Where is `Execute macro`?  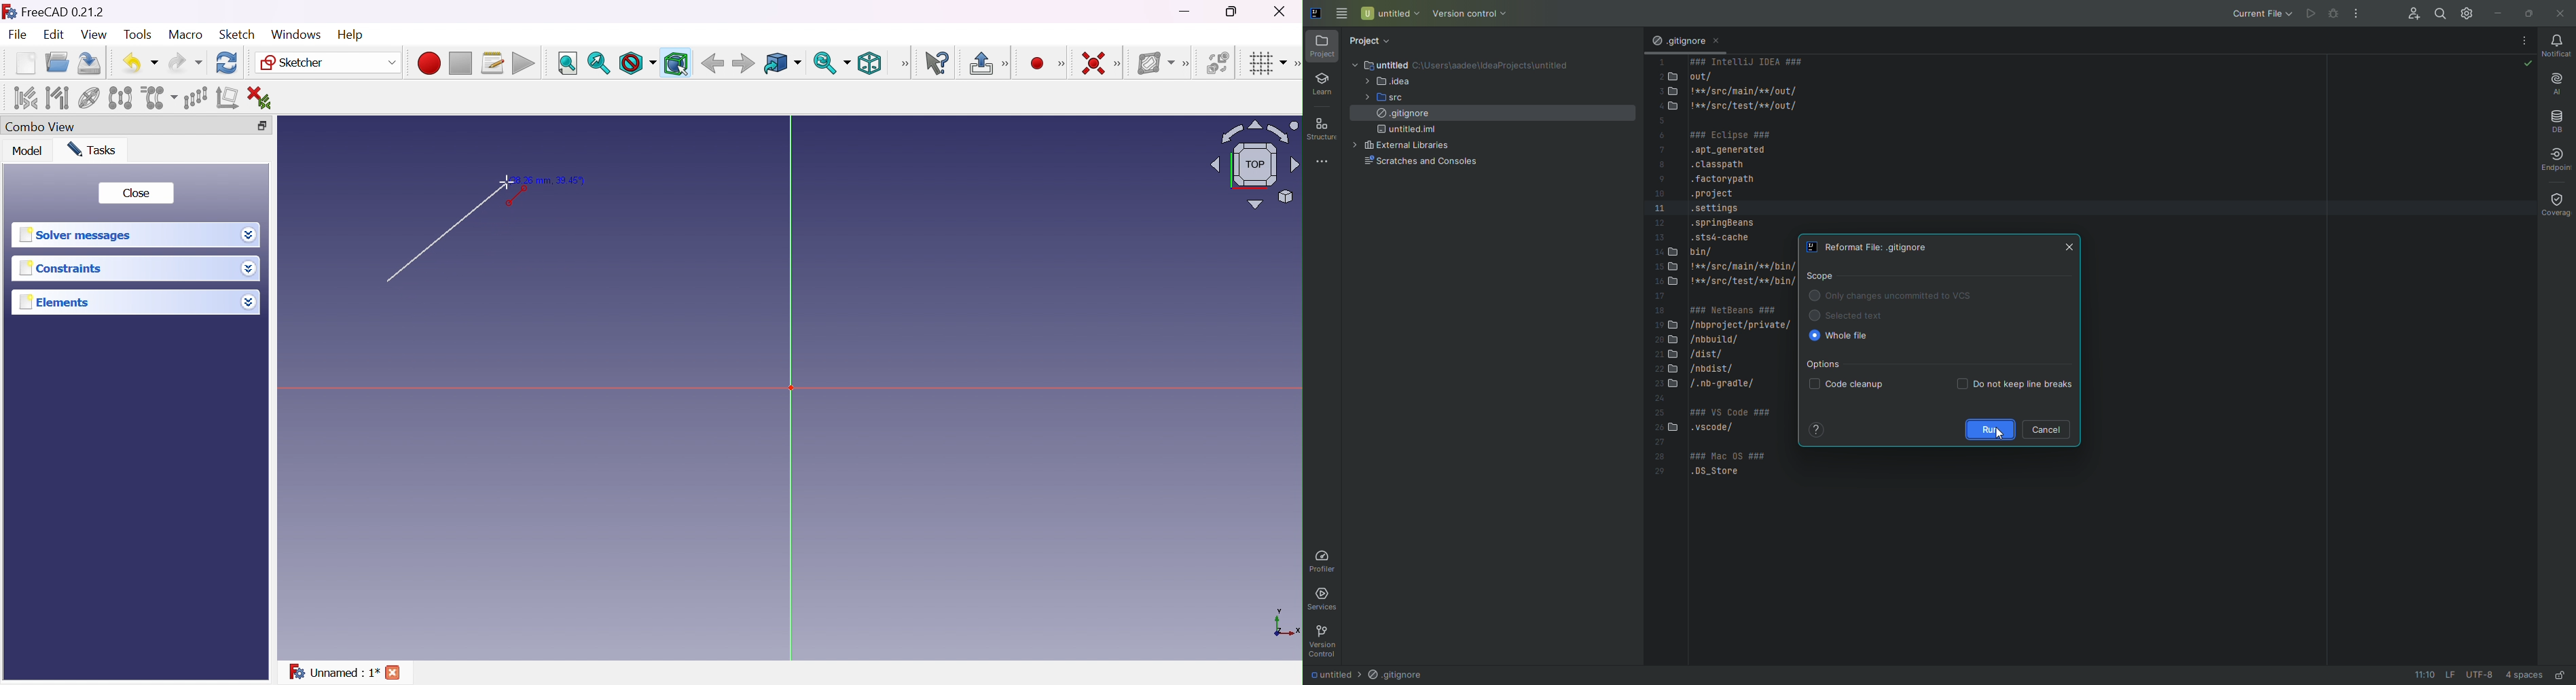 Execute macro is located at coordinates (524, 63).